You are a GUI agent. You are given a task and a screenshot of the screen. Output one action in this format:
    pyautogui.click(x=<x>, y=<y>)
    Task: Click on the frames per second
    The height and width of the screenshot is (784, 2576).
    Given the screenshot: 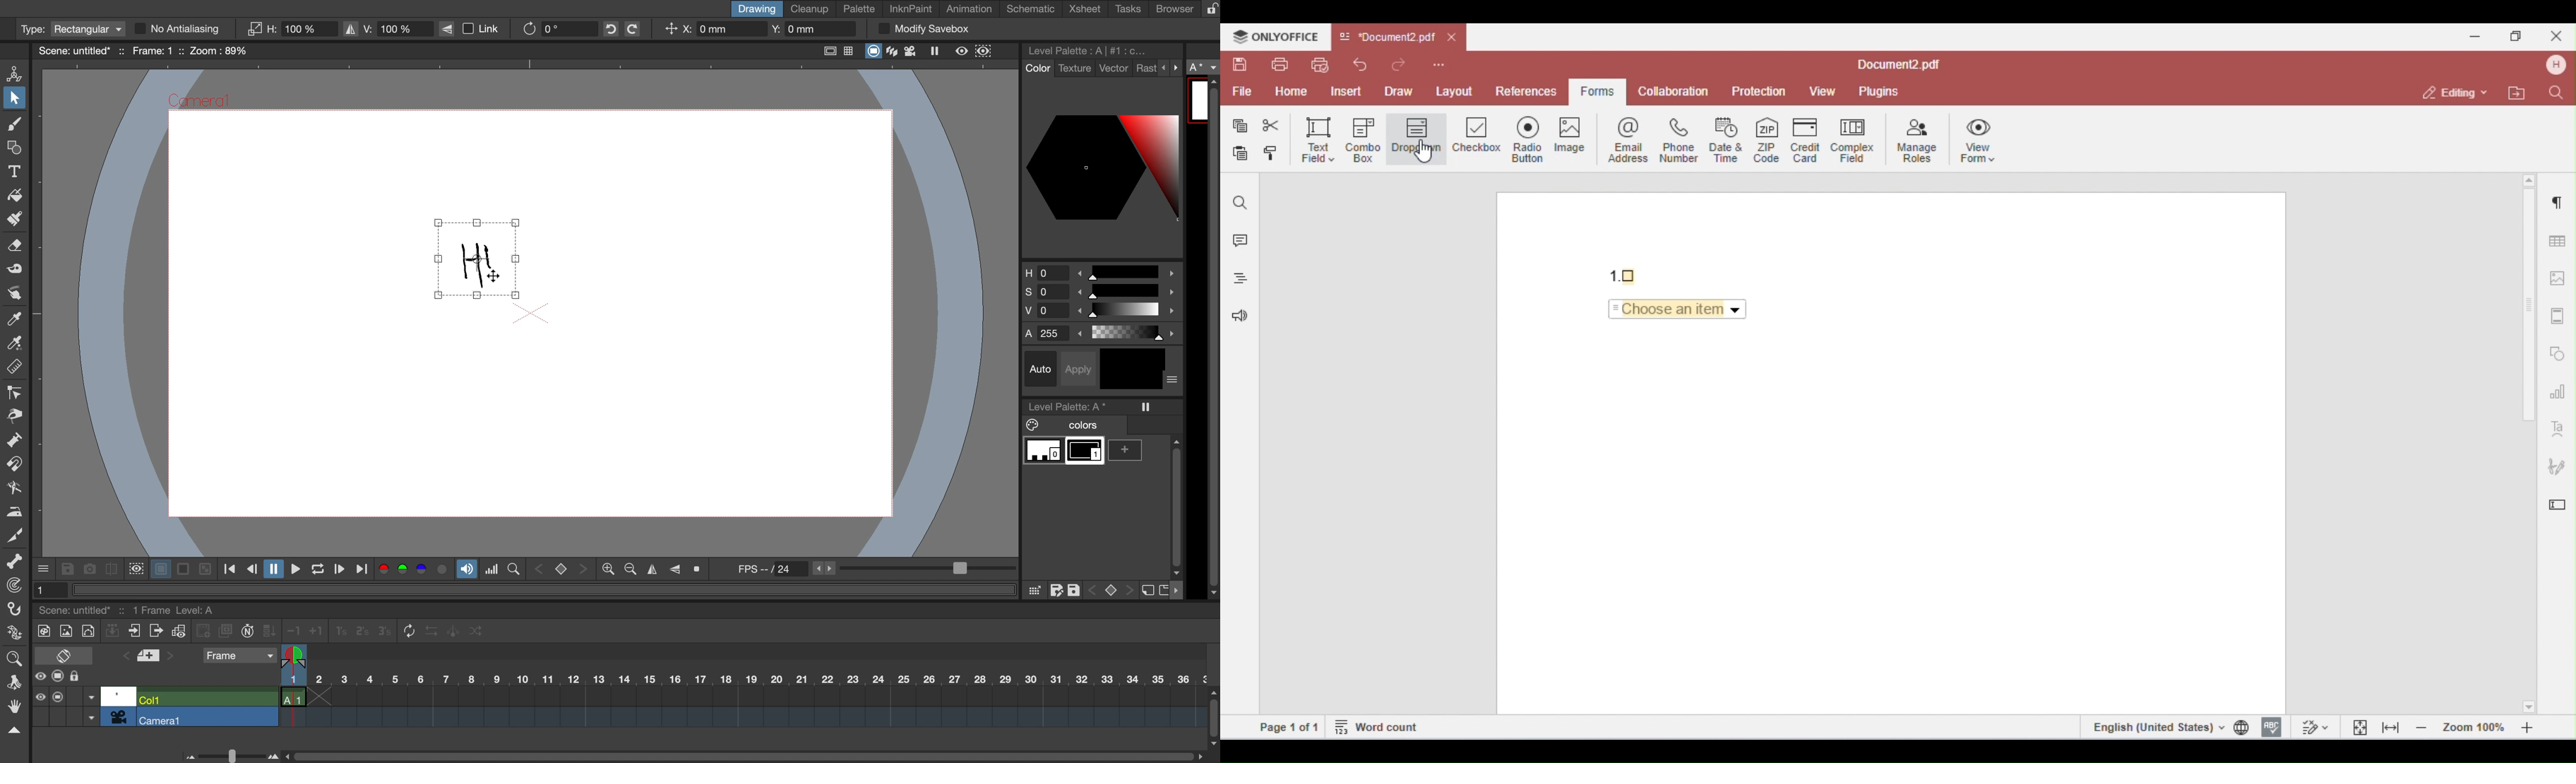 What is the action you would take?
    pyautogui.click(x=870, y=570)
    